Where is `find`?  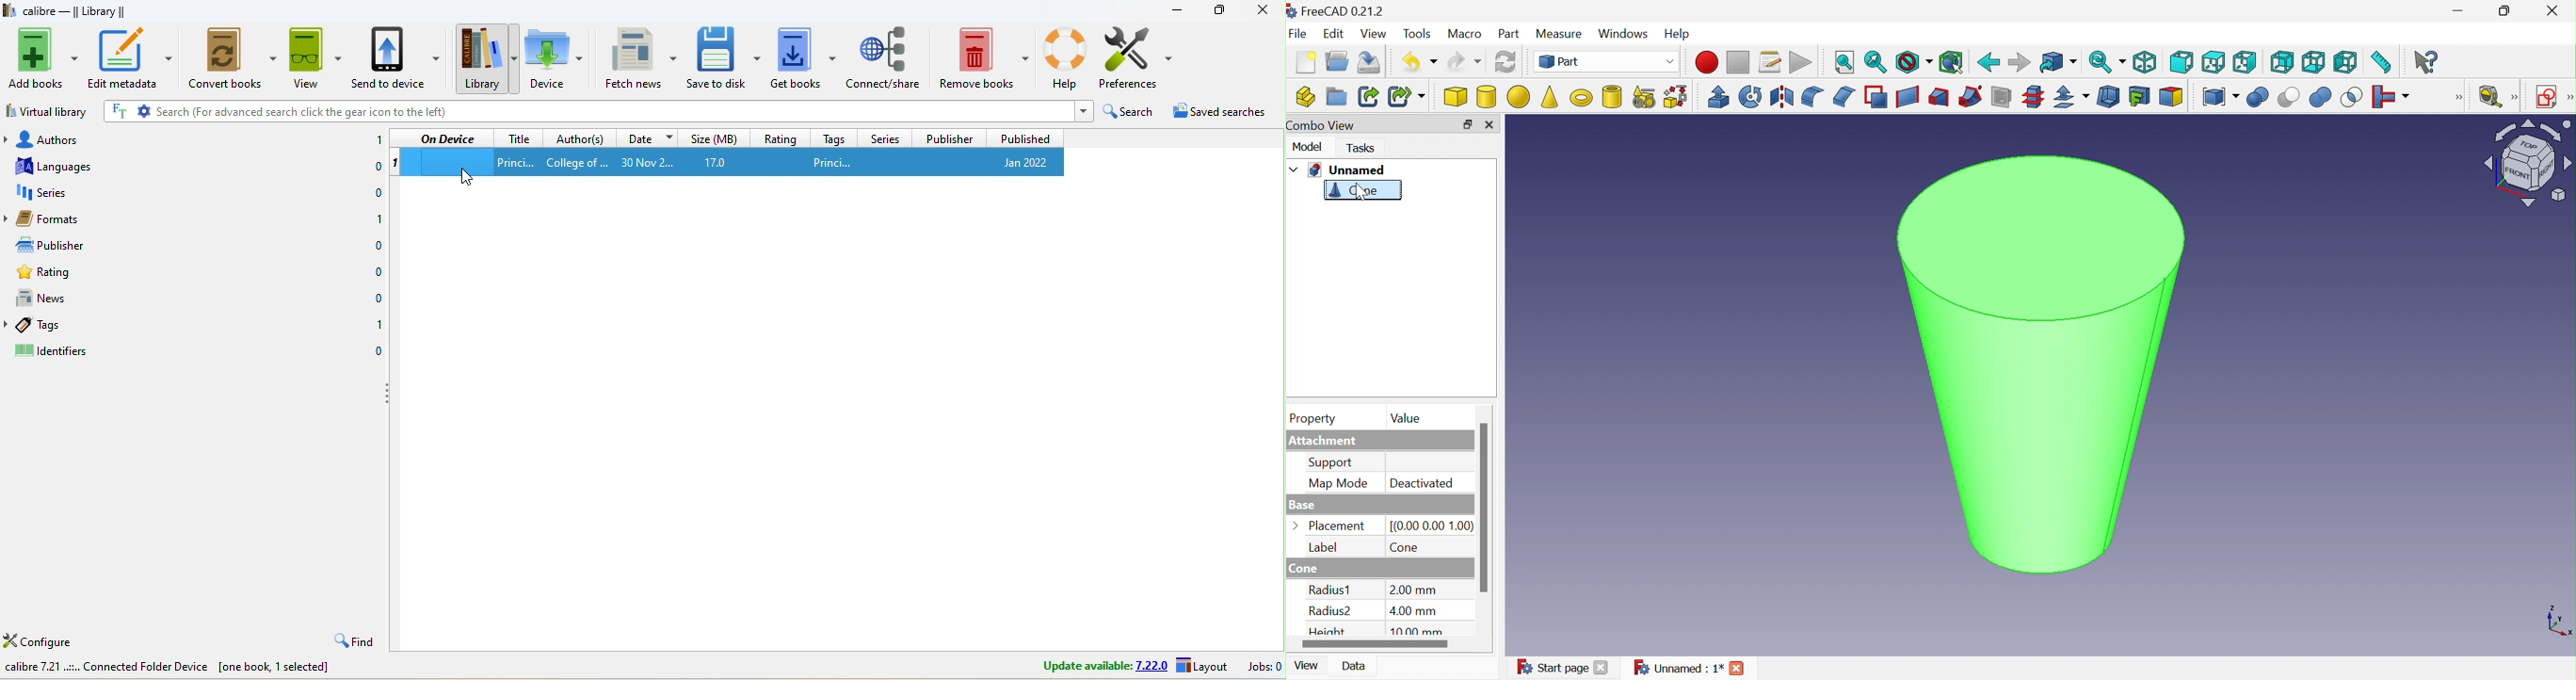
find is located at coordinates (352, 641).